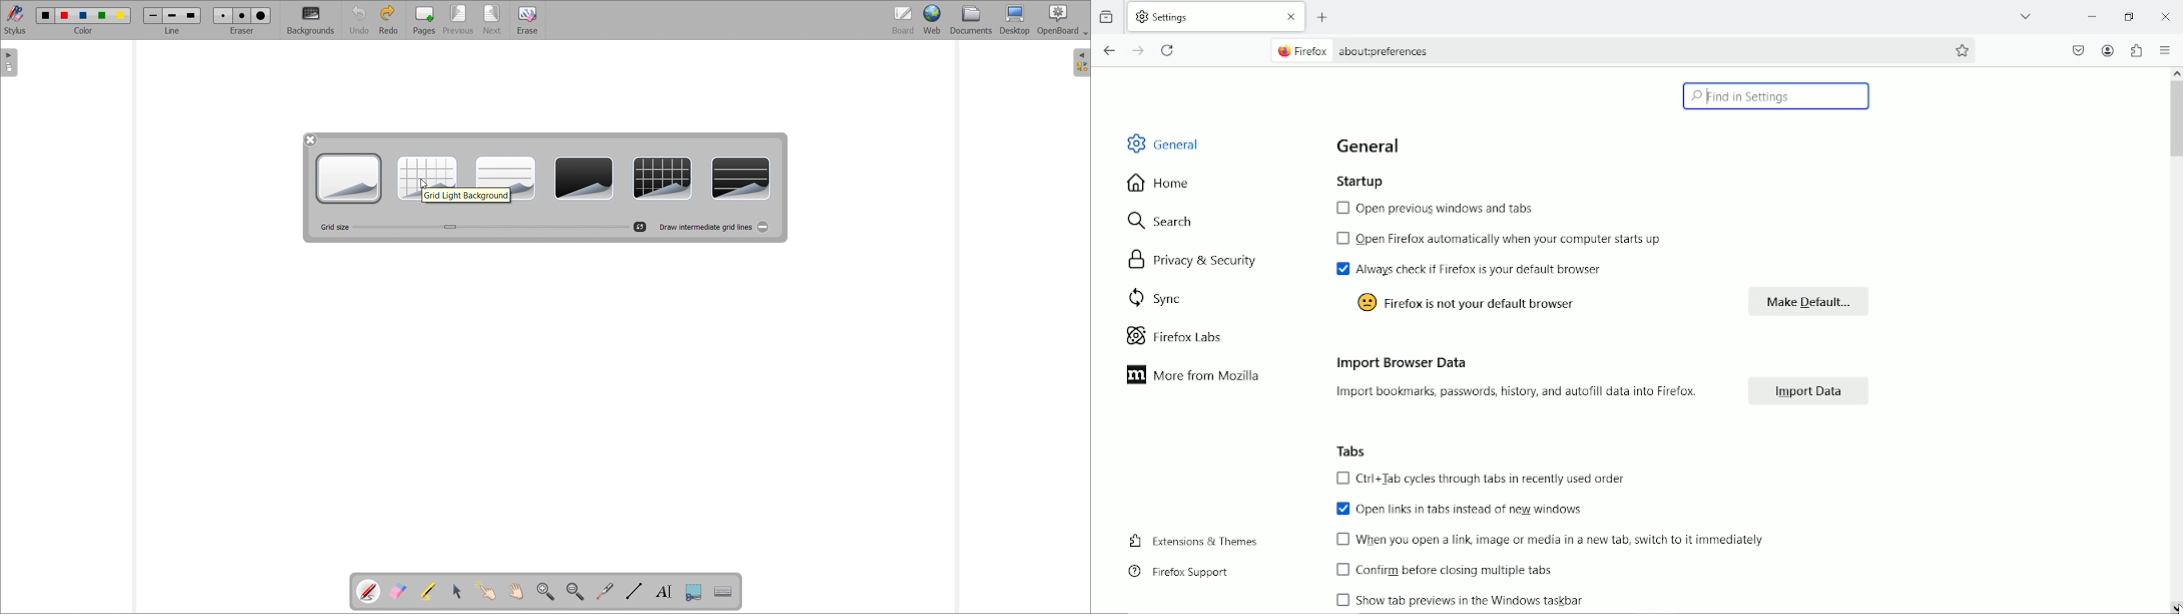  Describe the element at coordinates (389, 19) in the screenshot. I see `Redo` at that location.